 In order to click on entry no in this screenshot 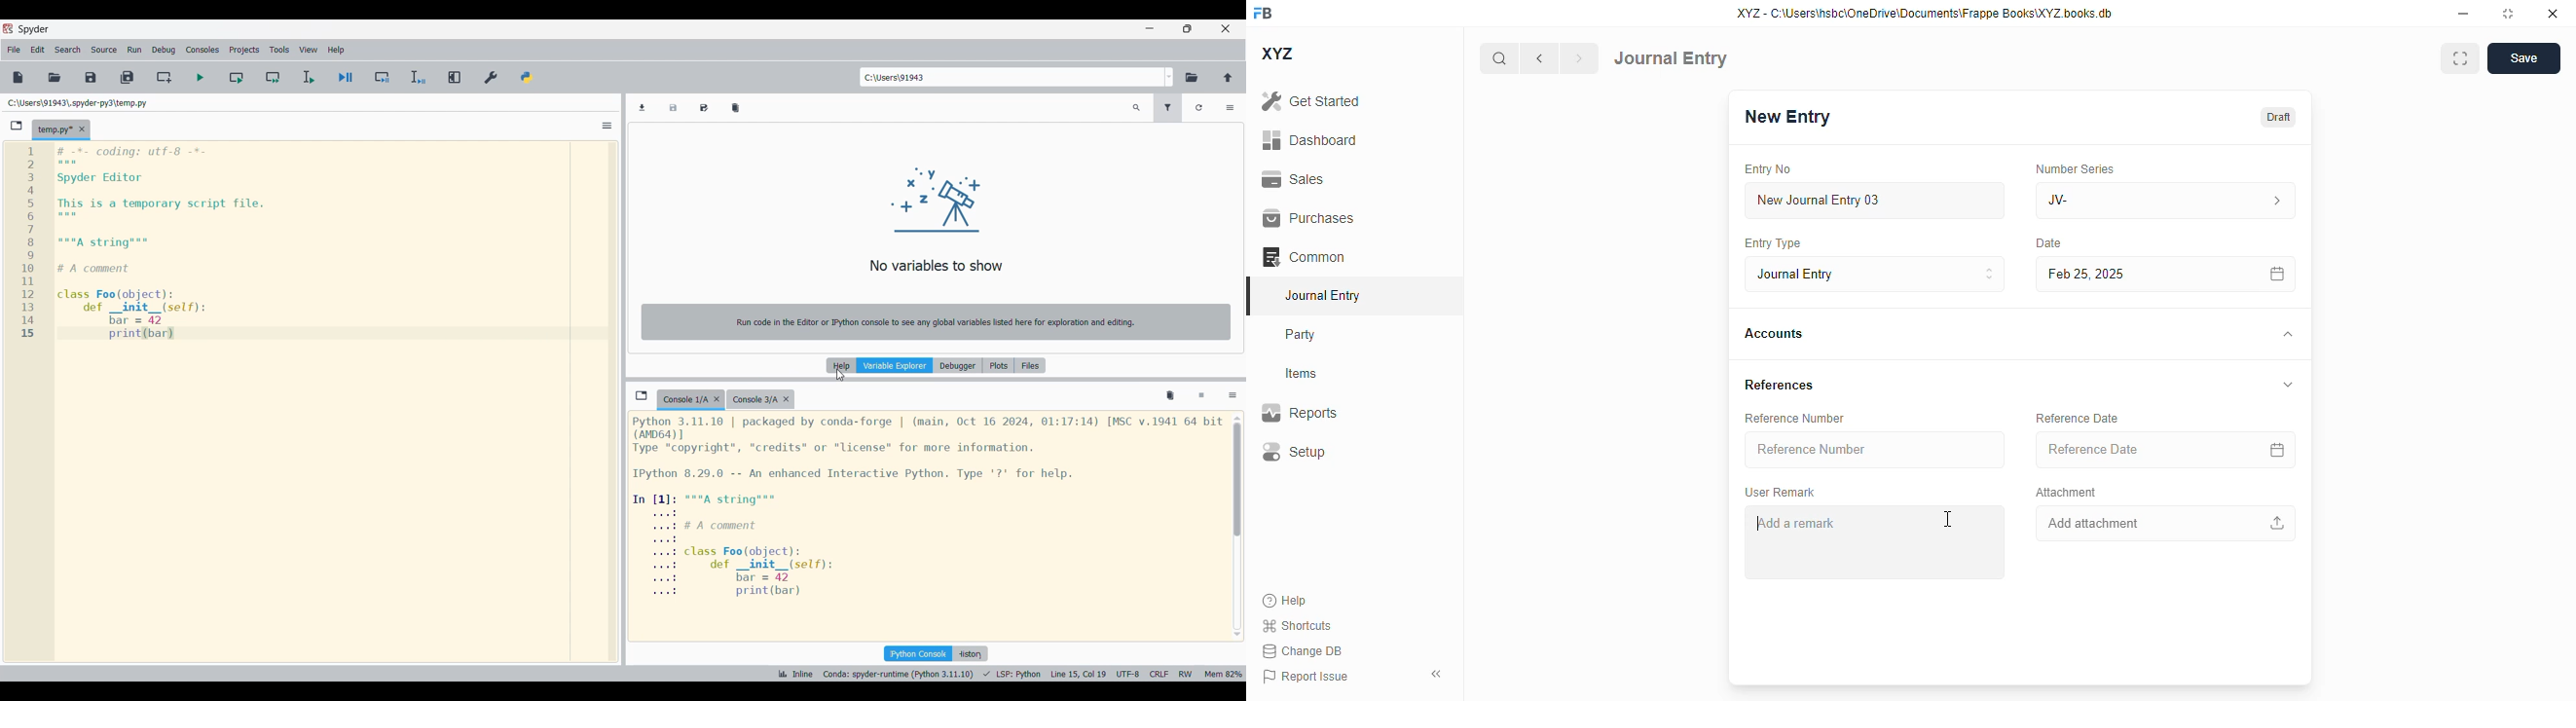, I will do `click(1768, 169)`.